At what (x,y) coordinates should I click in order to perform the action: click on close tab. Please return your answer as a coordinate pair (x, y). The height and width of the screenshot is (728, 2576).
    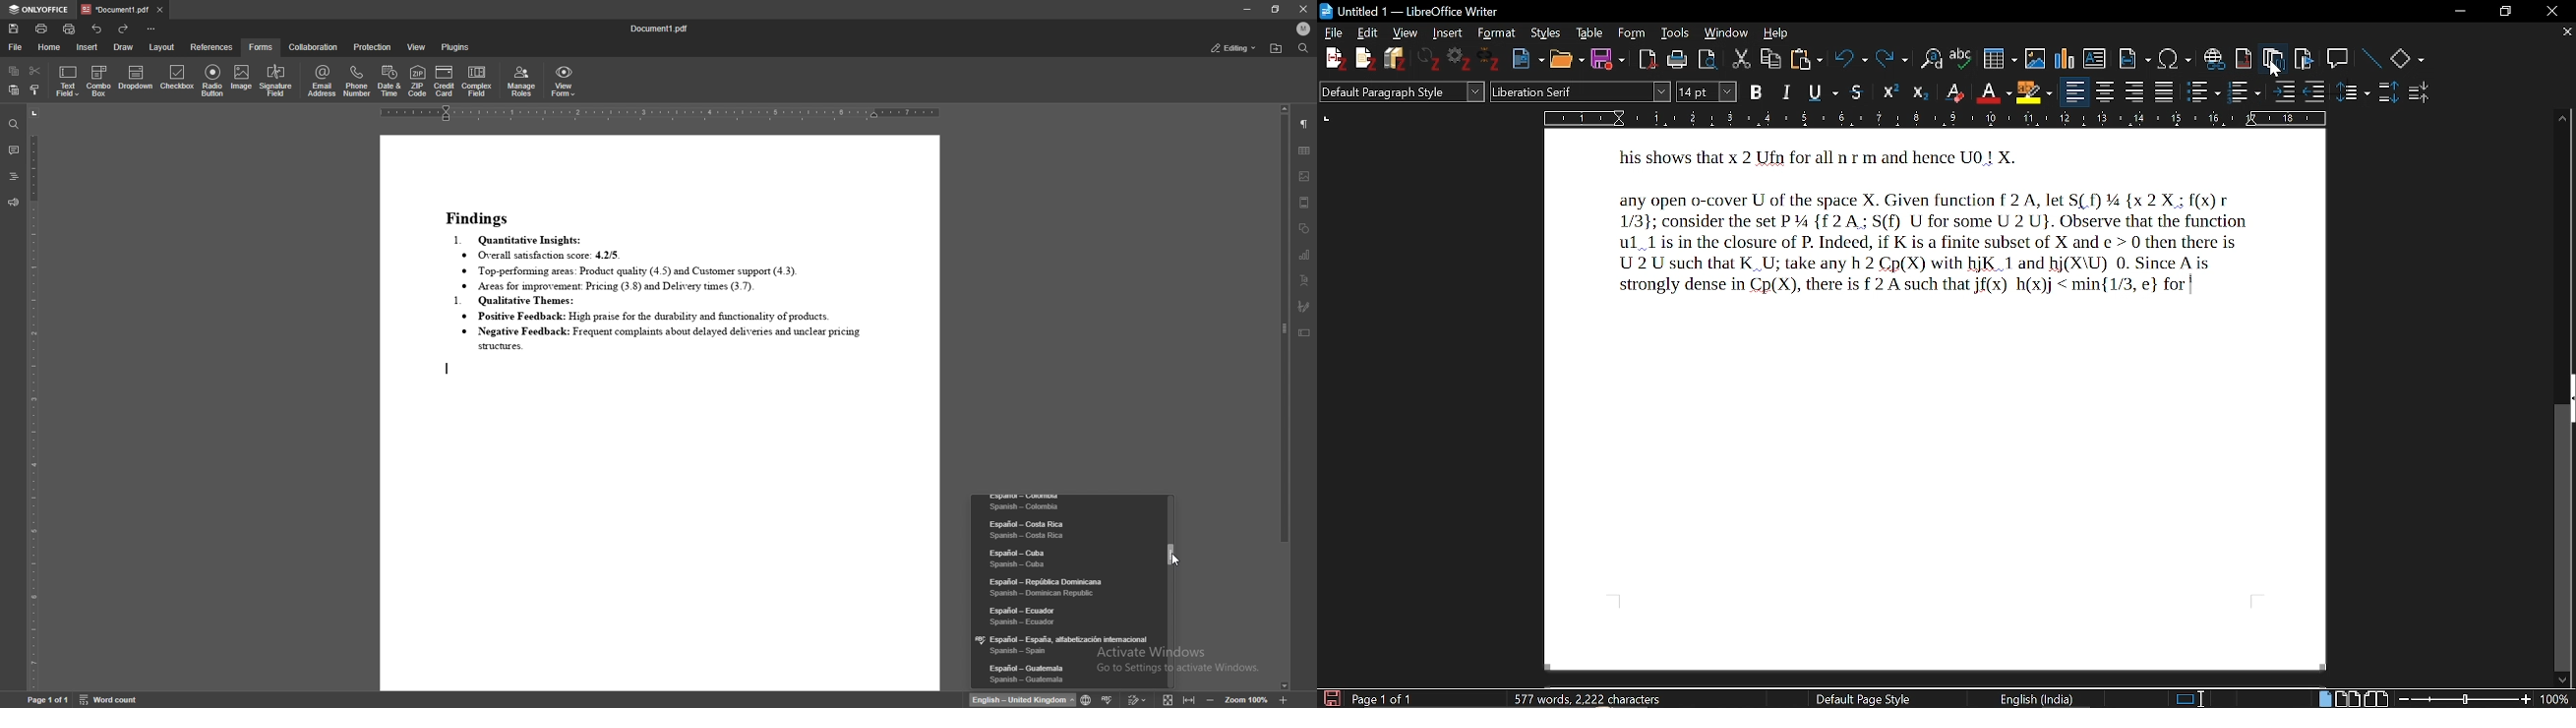
    Looking at the image, I should click on (160, 10).